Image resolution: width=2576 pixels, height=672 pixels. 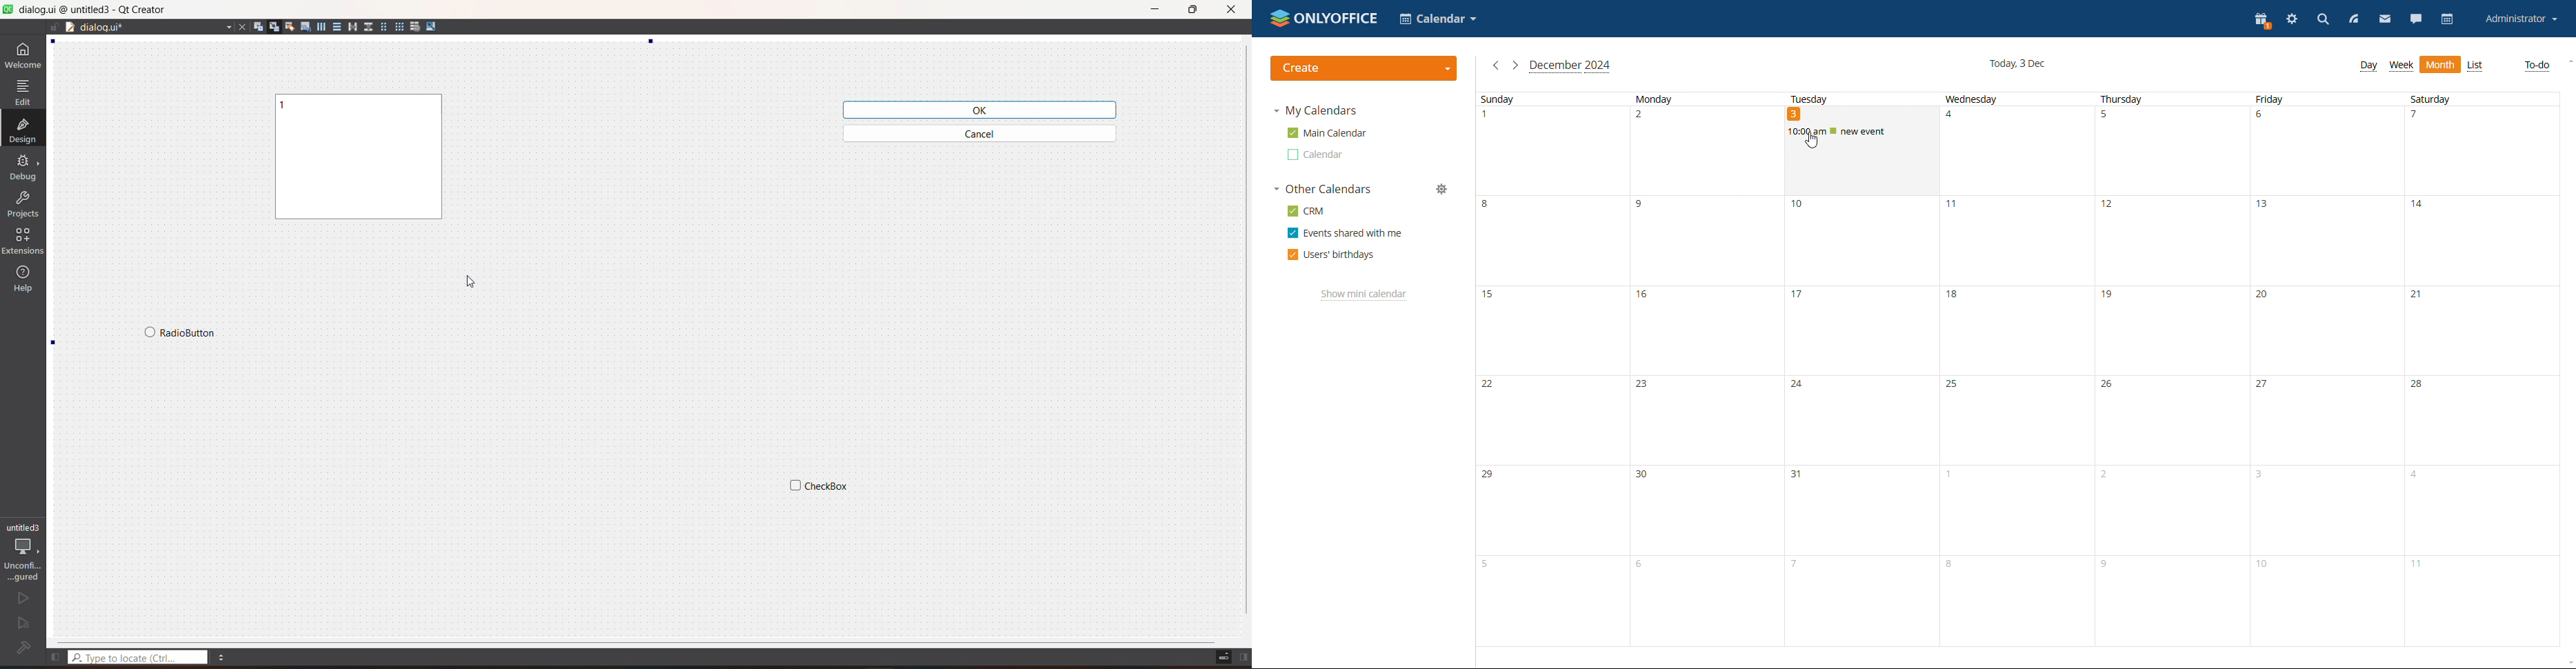 I want to click on break layout, so click(x=415, y=27).